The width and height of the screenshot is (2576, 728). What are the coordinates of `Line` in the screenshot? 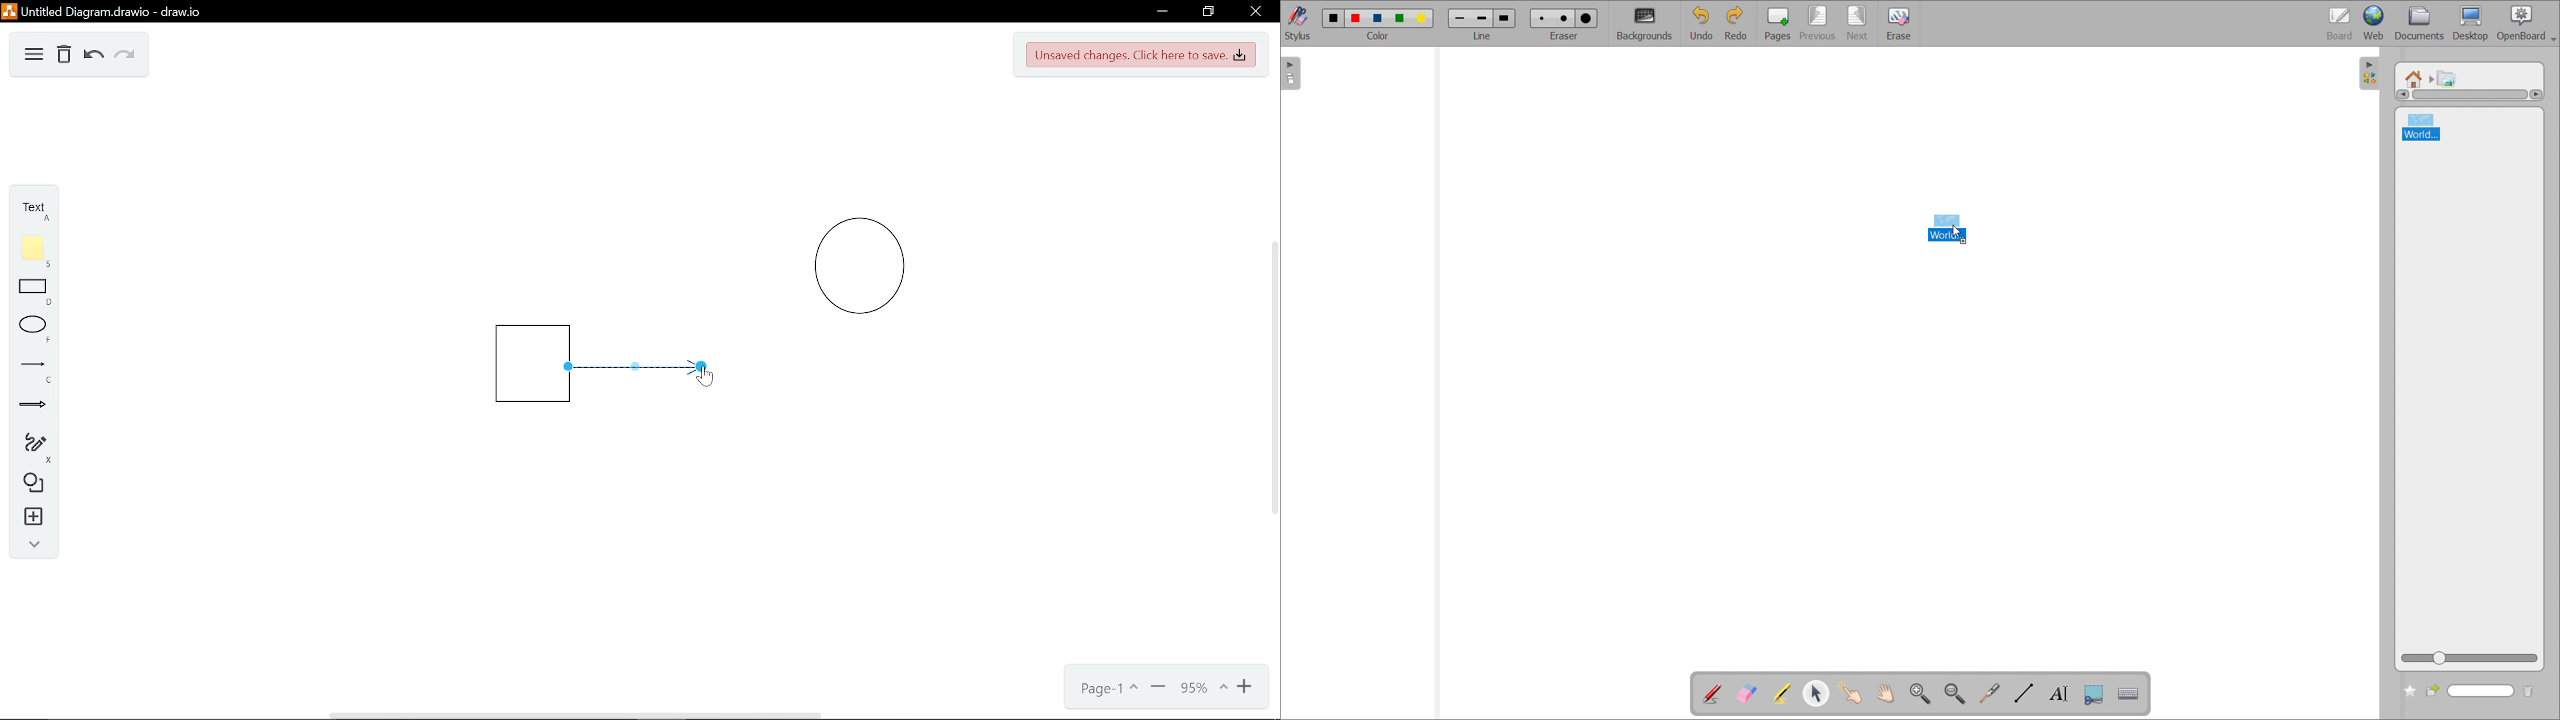 It's located at (30, 368).